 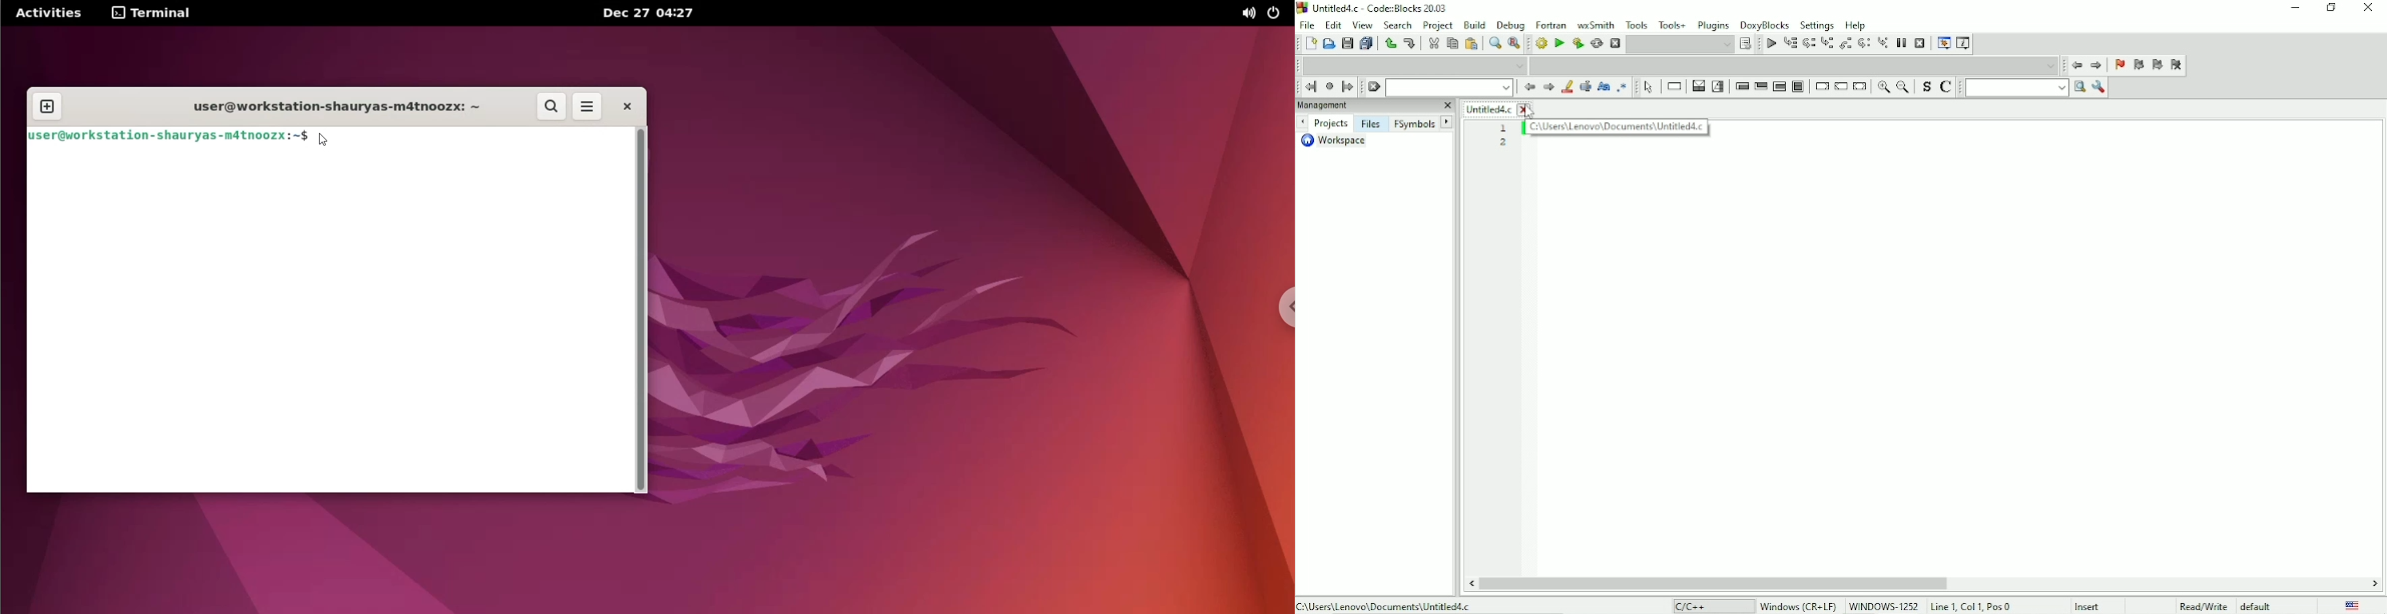 I want to click on Paste, so click(x=1472, y=44).